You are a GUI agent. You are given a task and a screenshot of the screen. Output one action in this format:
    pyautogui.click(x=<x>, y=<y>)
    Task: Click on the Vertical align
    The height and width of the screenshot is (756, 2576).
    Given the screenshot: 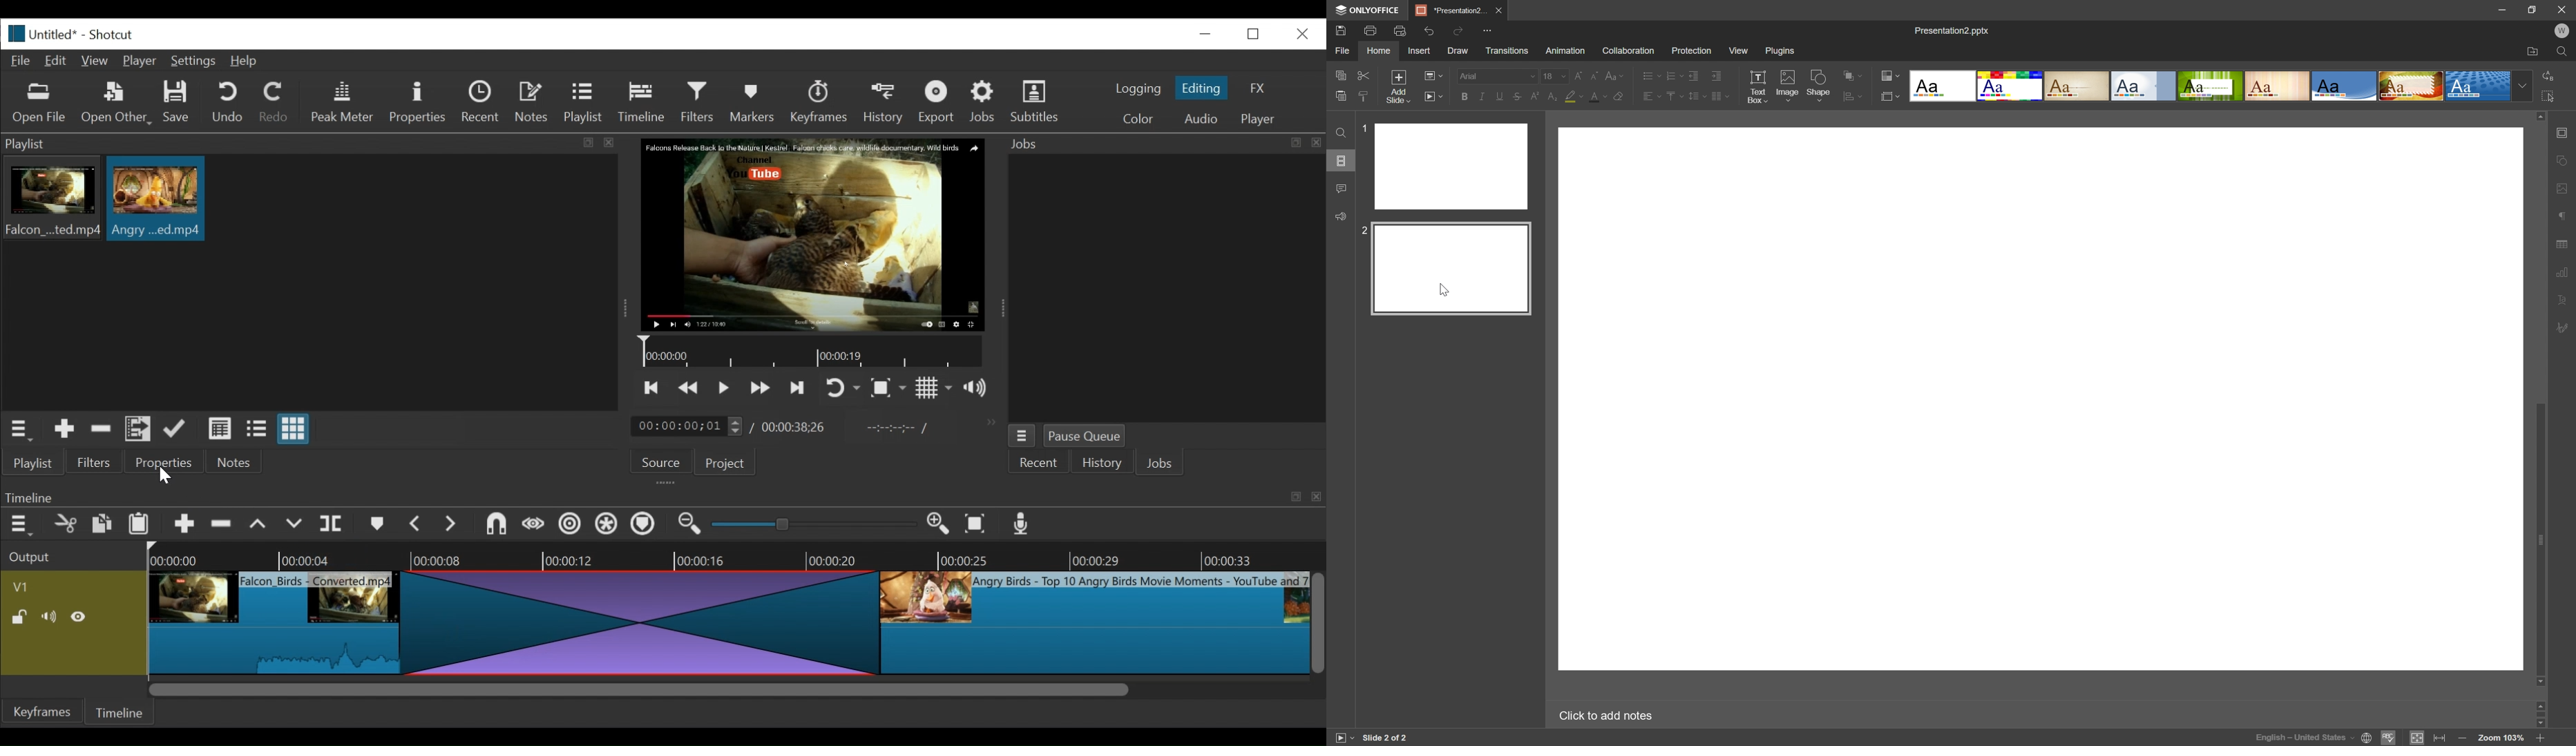 What is the action you would take?
    pyautogui.click(x=1672, y=97)
    